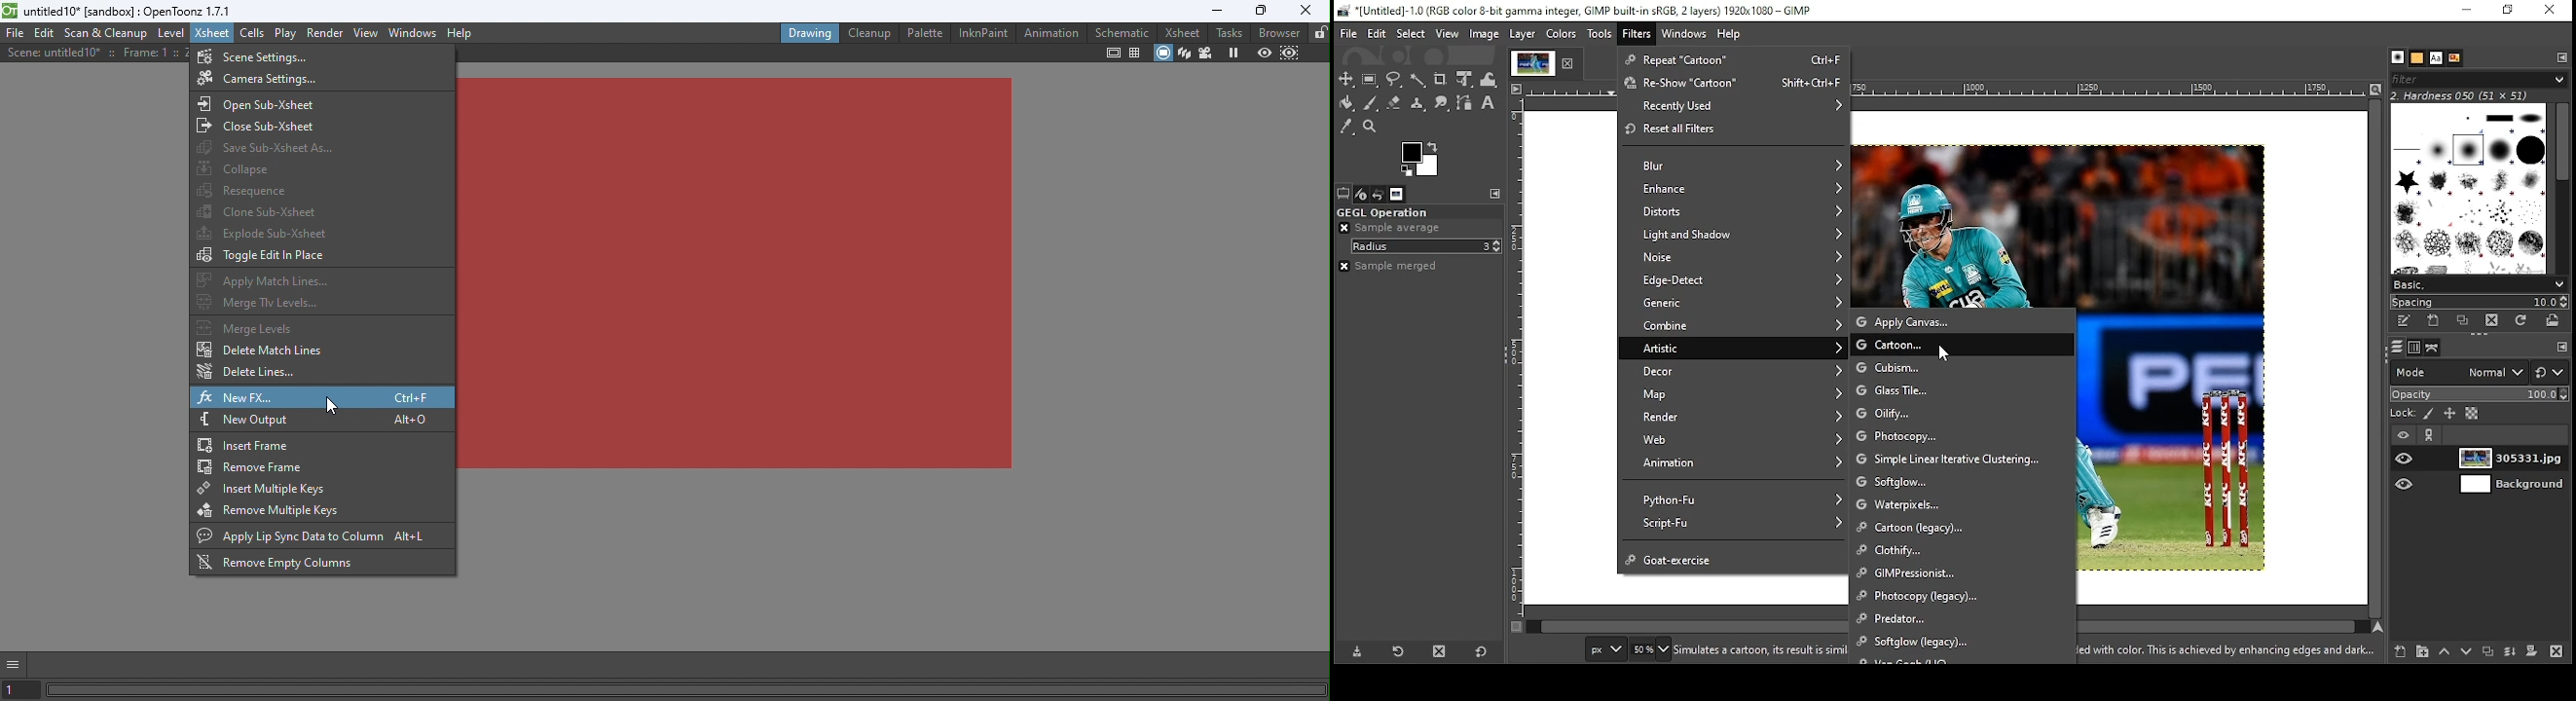 The height and width of the screenshot is (728, 2576). I want to click on merge layer, so click(2511, 653).